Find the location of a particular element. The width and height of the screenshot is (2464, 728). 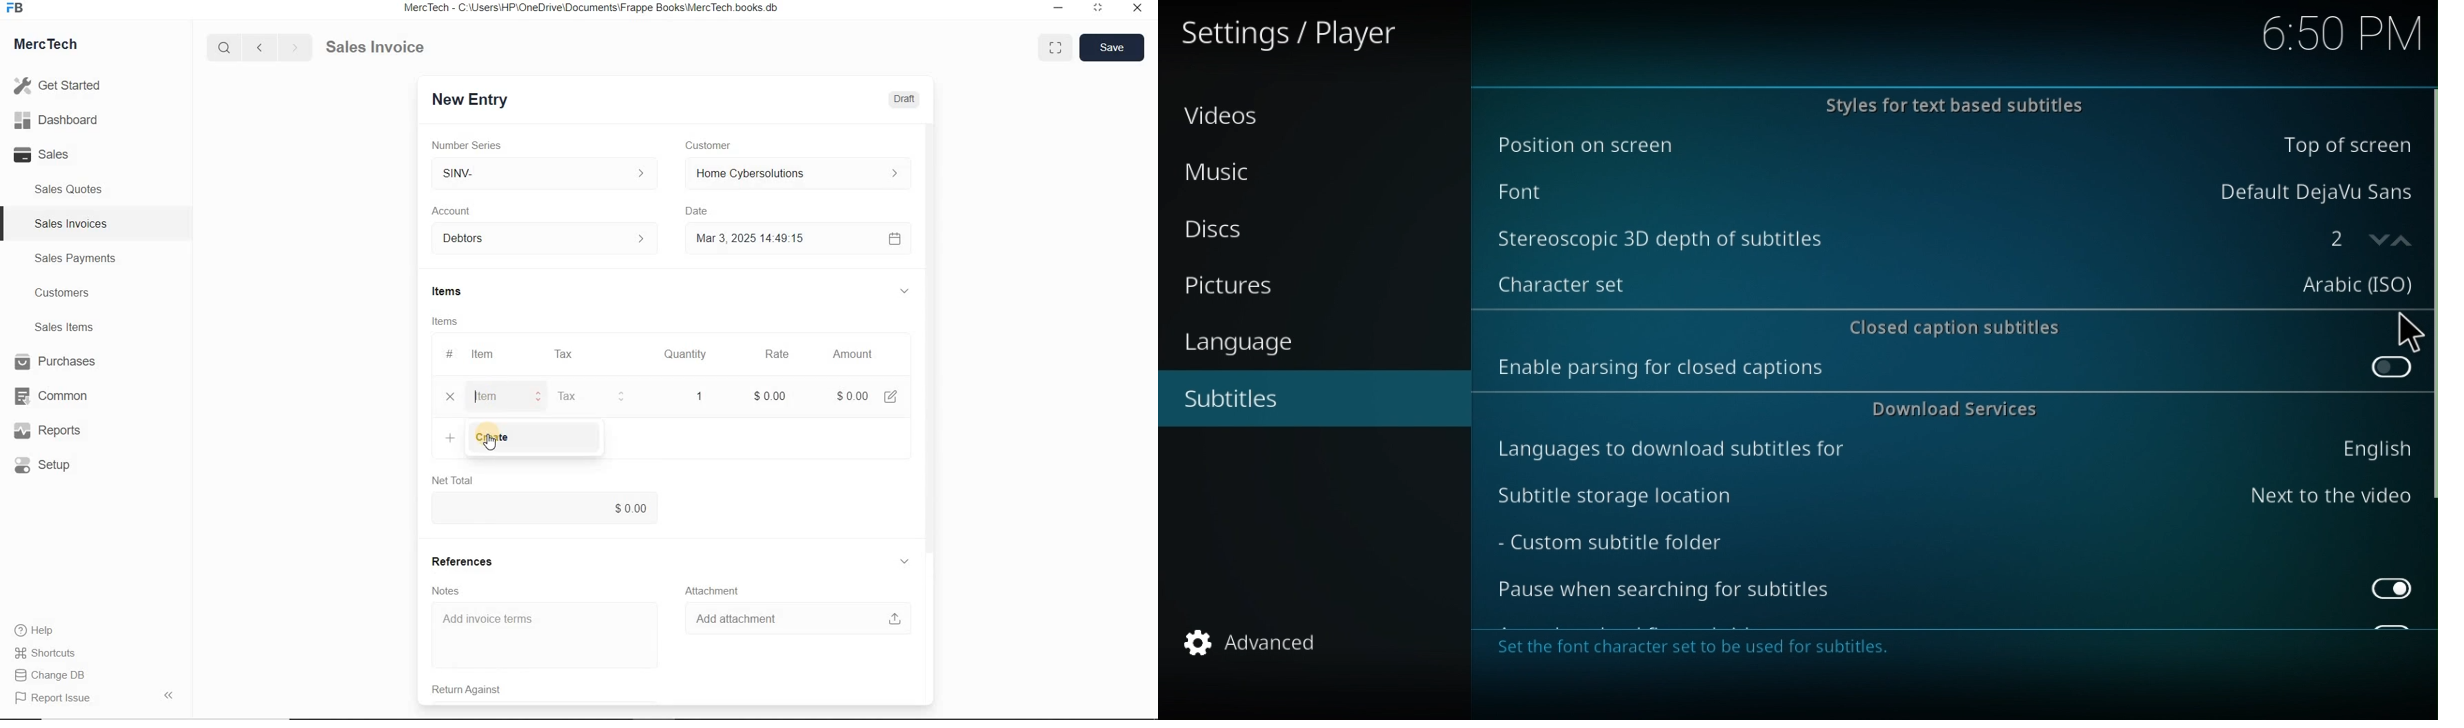

6.50 pm is located at coordinates (2332, 31).